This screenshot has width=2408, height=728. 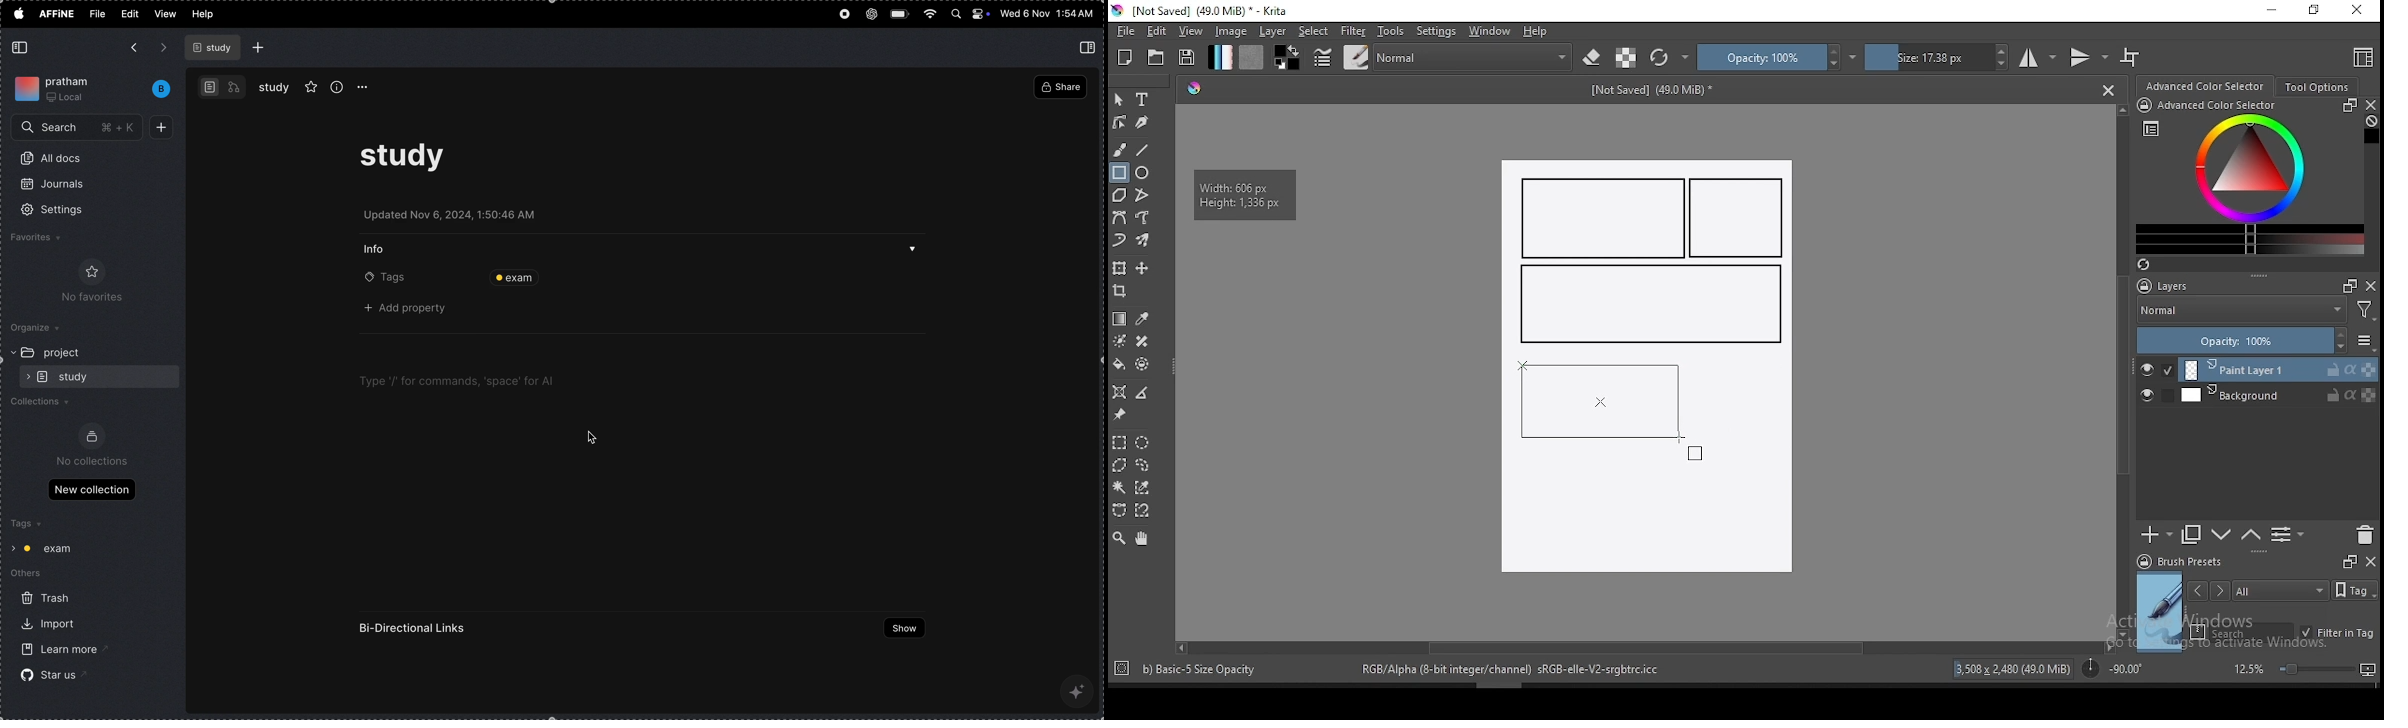 What do you see at coordinates (1490, 31) in the screenshot?
I see `windows` at bounding box center [1490, 31].